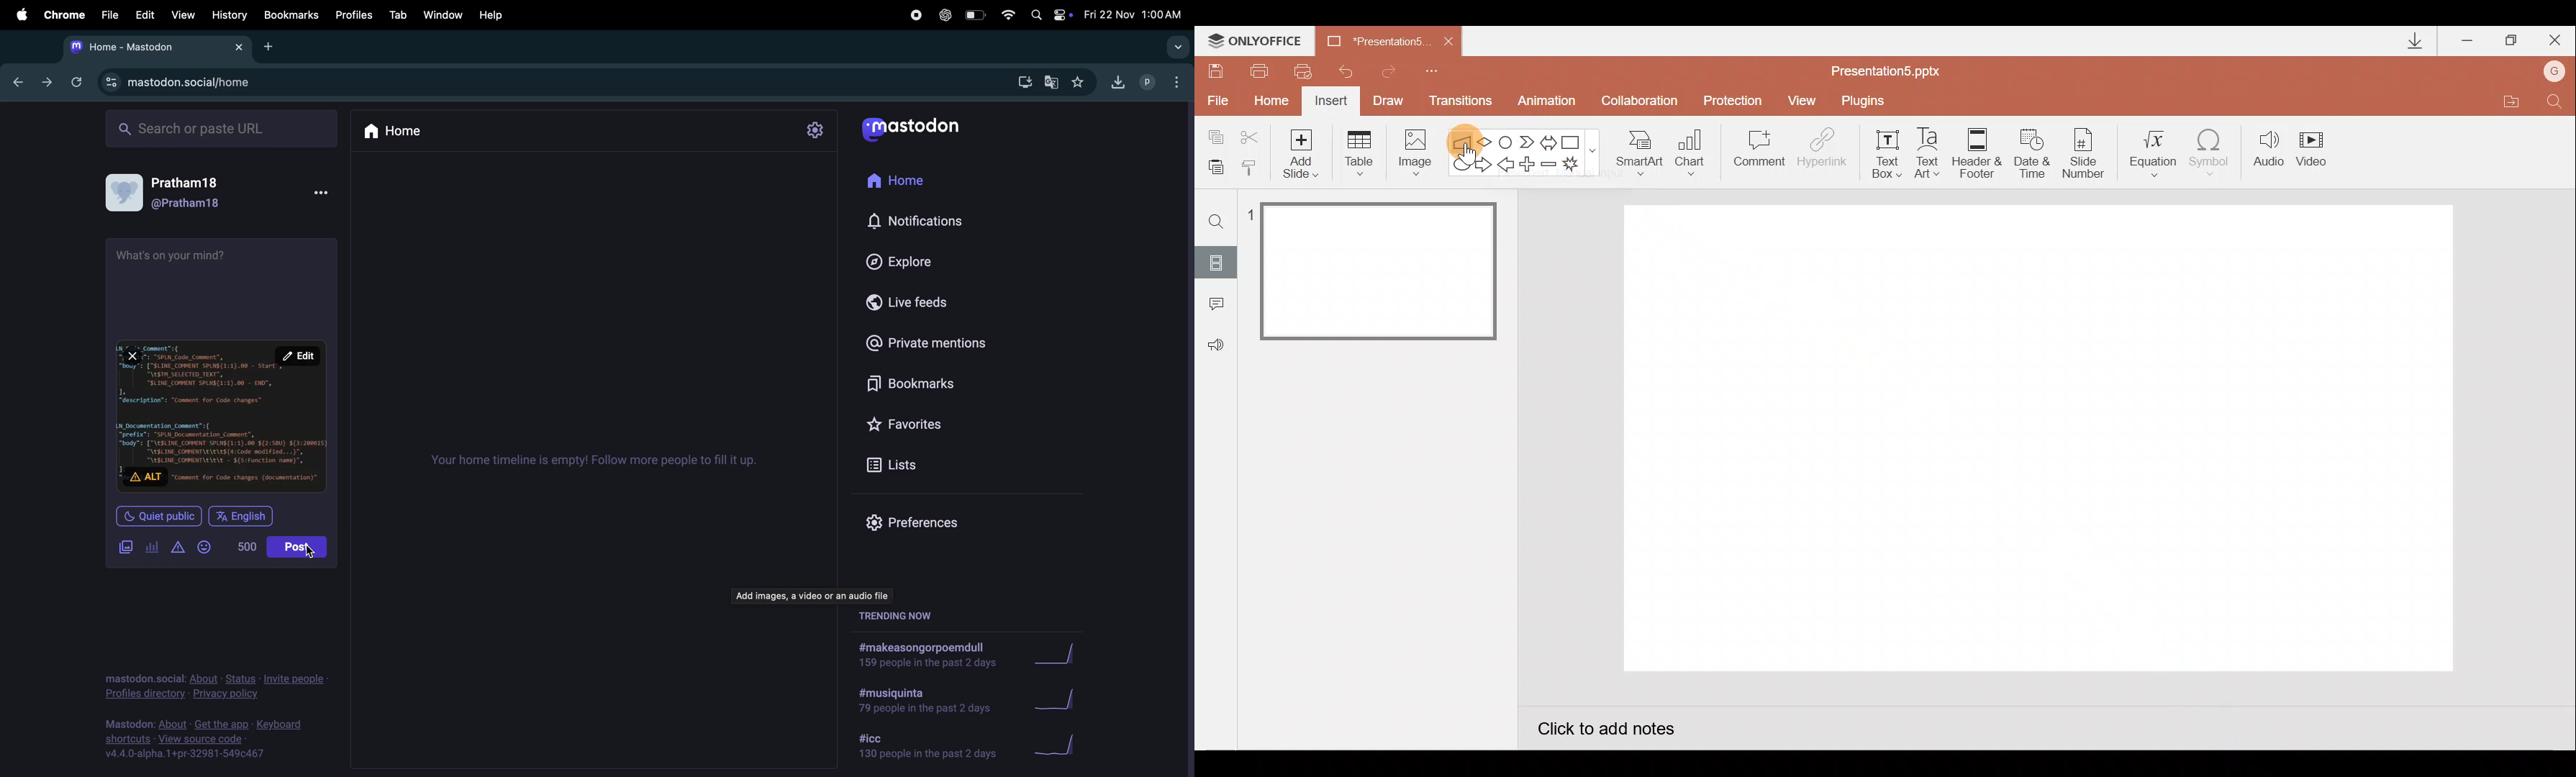 Image resolution: width=2576 pixels, height=784 pixels. Describe the element at coordinates (2511, 104) in the screenshot. I see `Open file location` at that location.